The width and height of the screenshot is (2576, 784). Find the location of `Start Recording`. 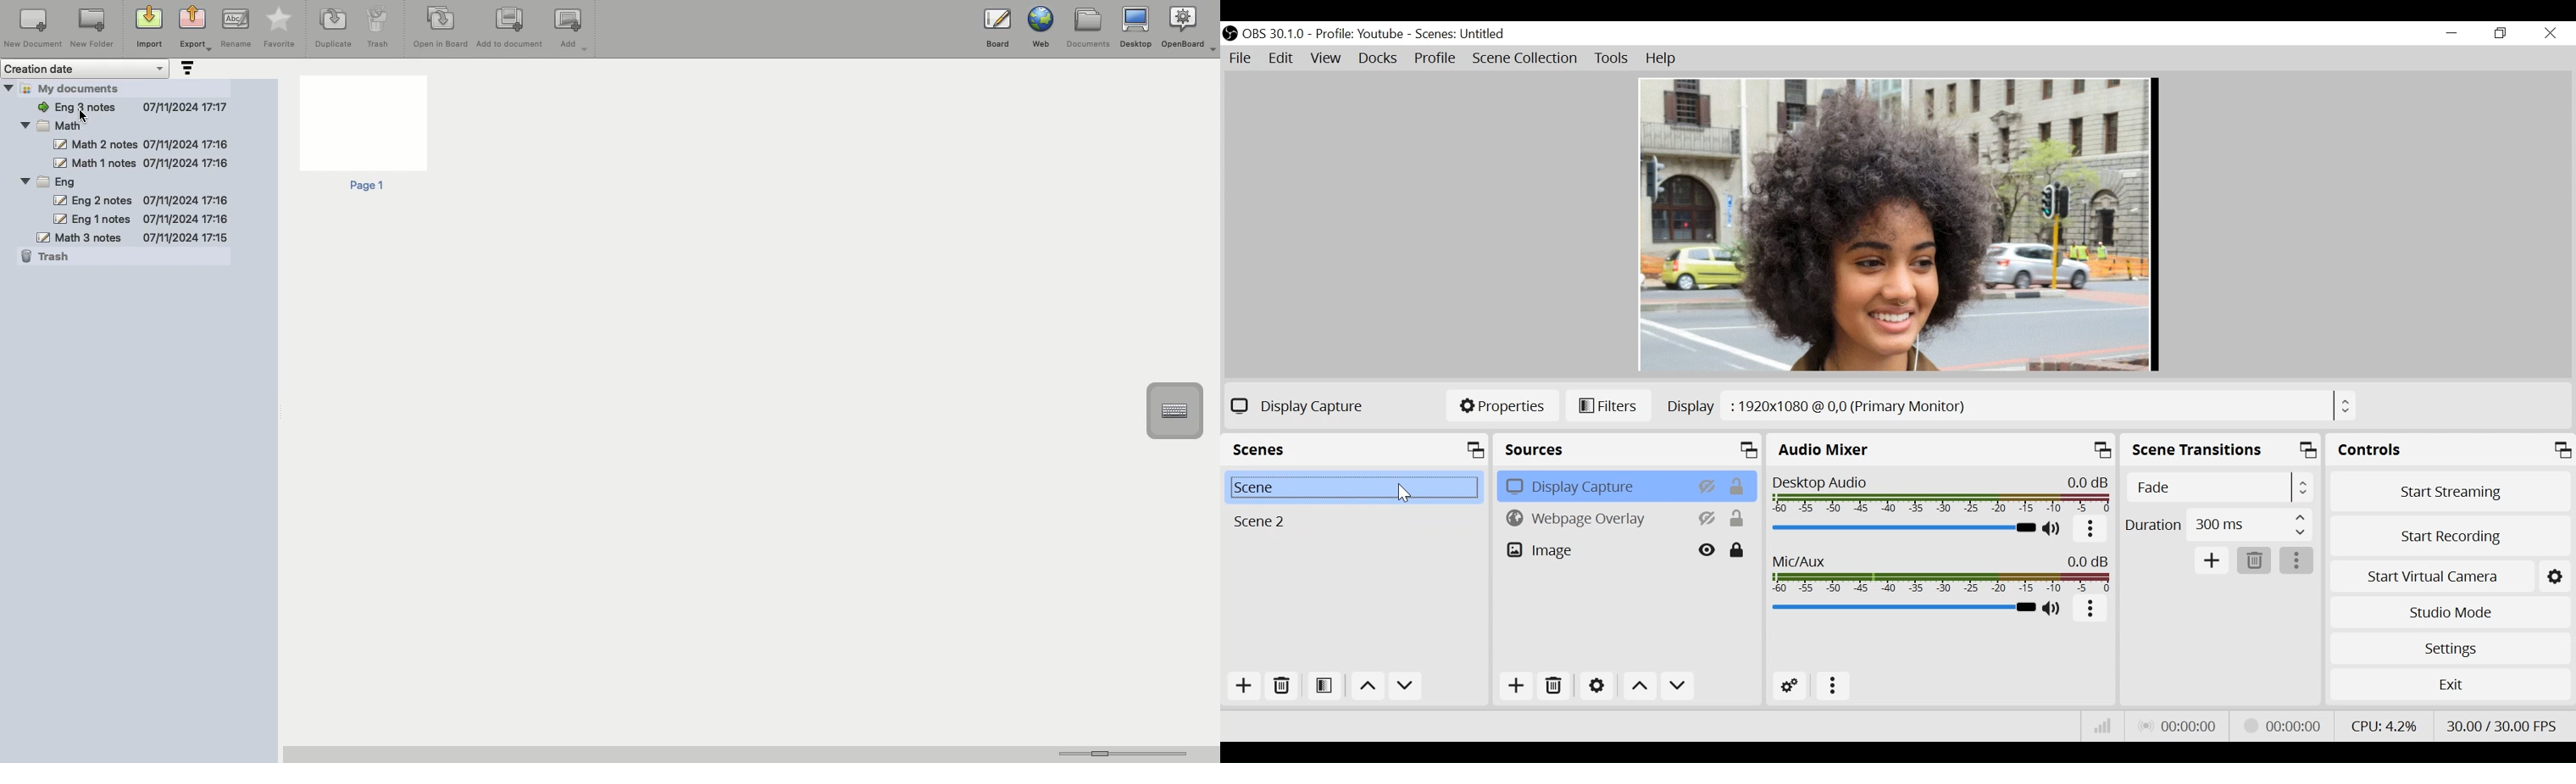

Start Recording is located at coordinates (2447, 538).